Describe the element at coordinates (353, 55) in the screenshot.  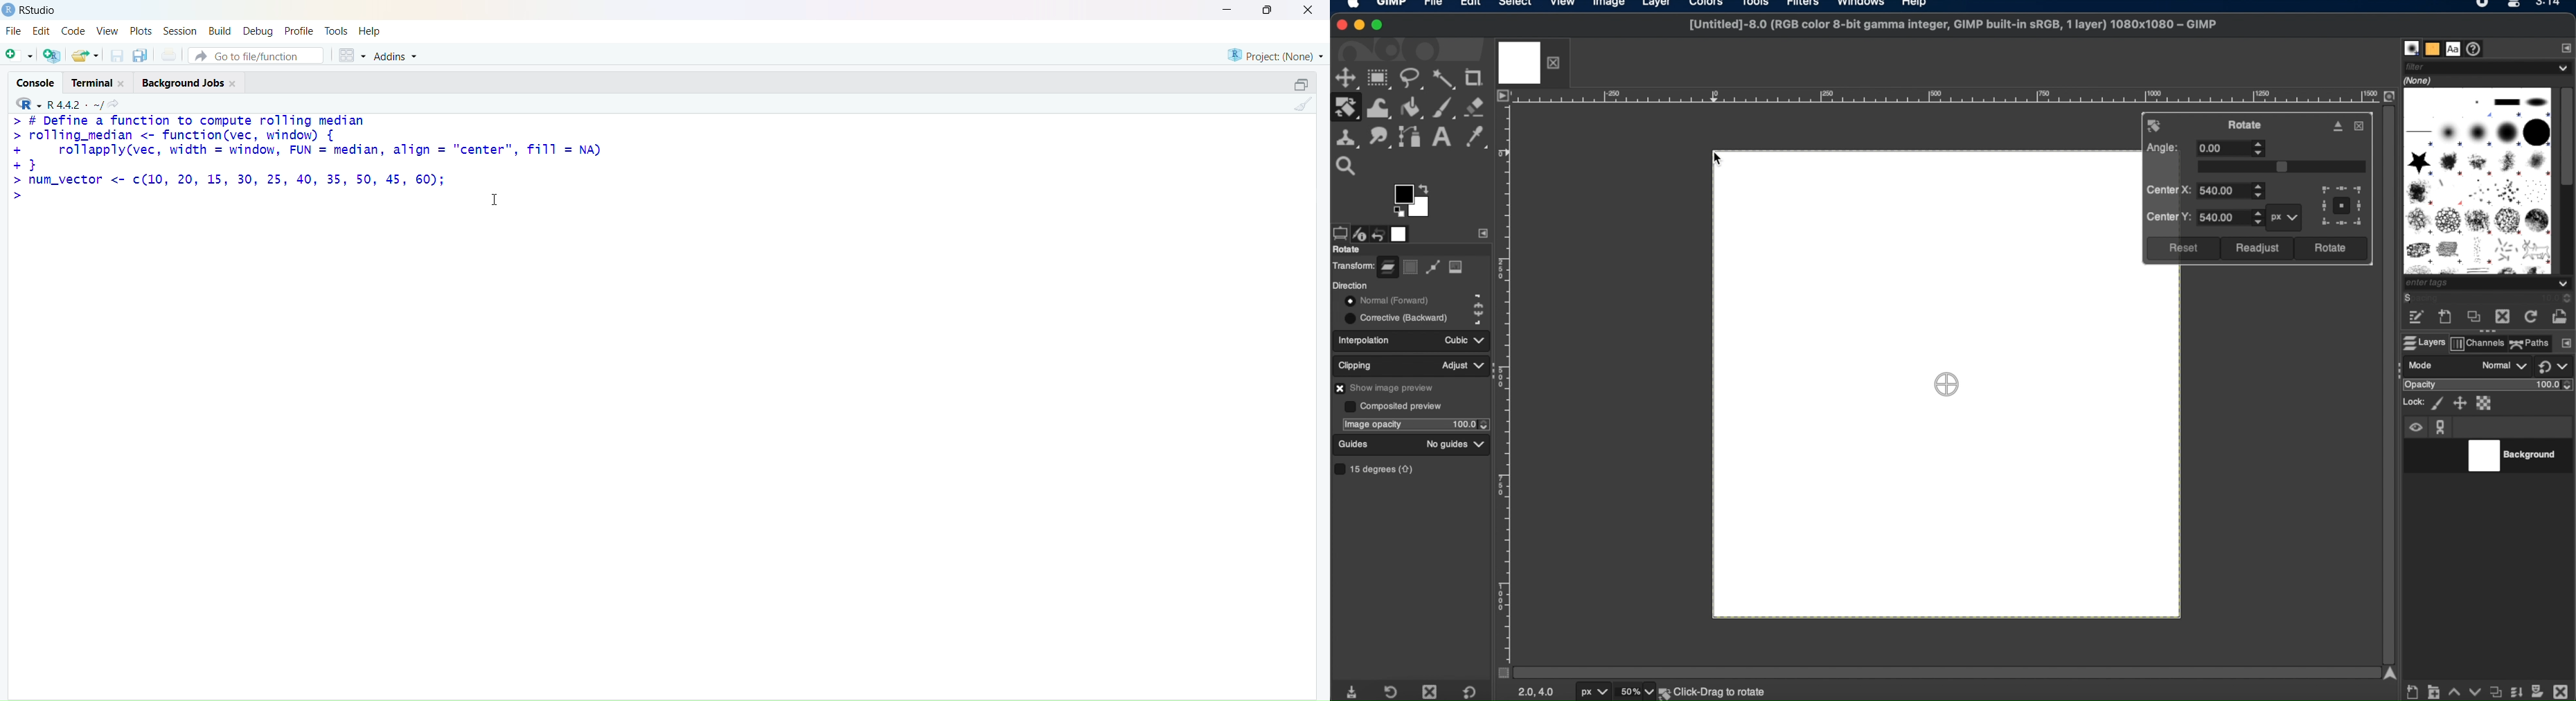
I see `grid` at that location.